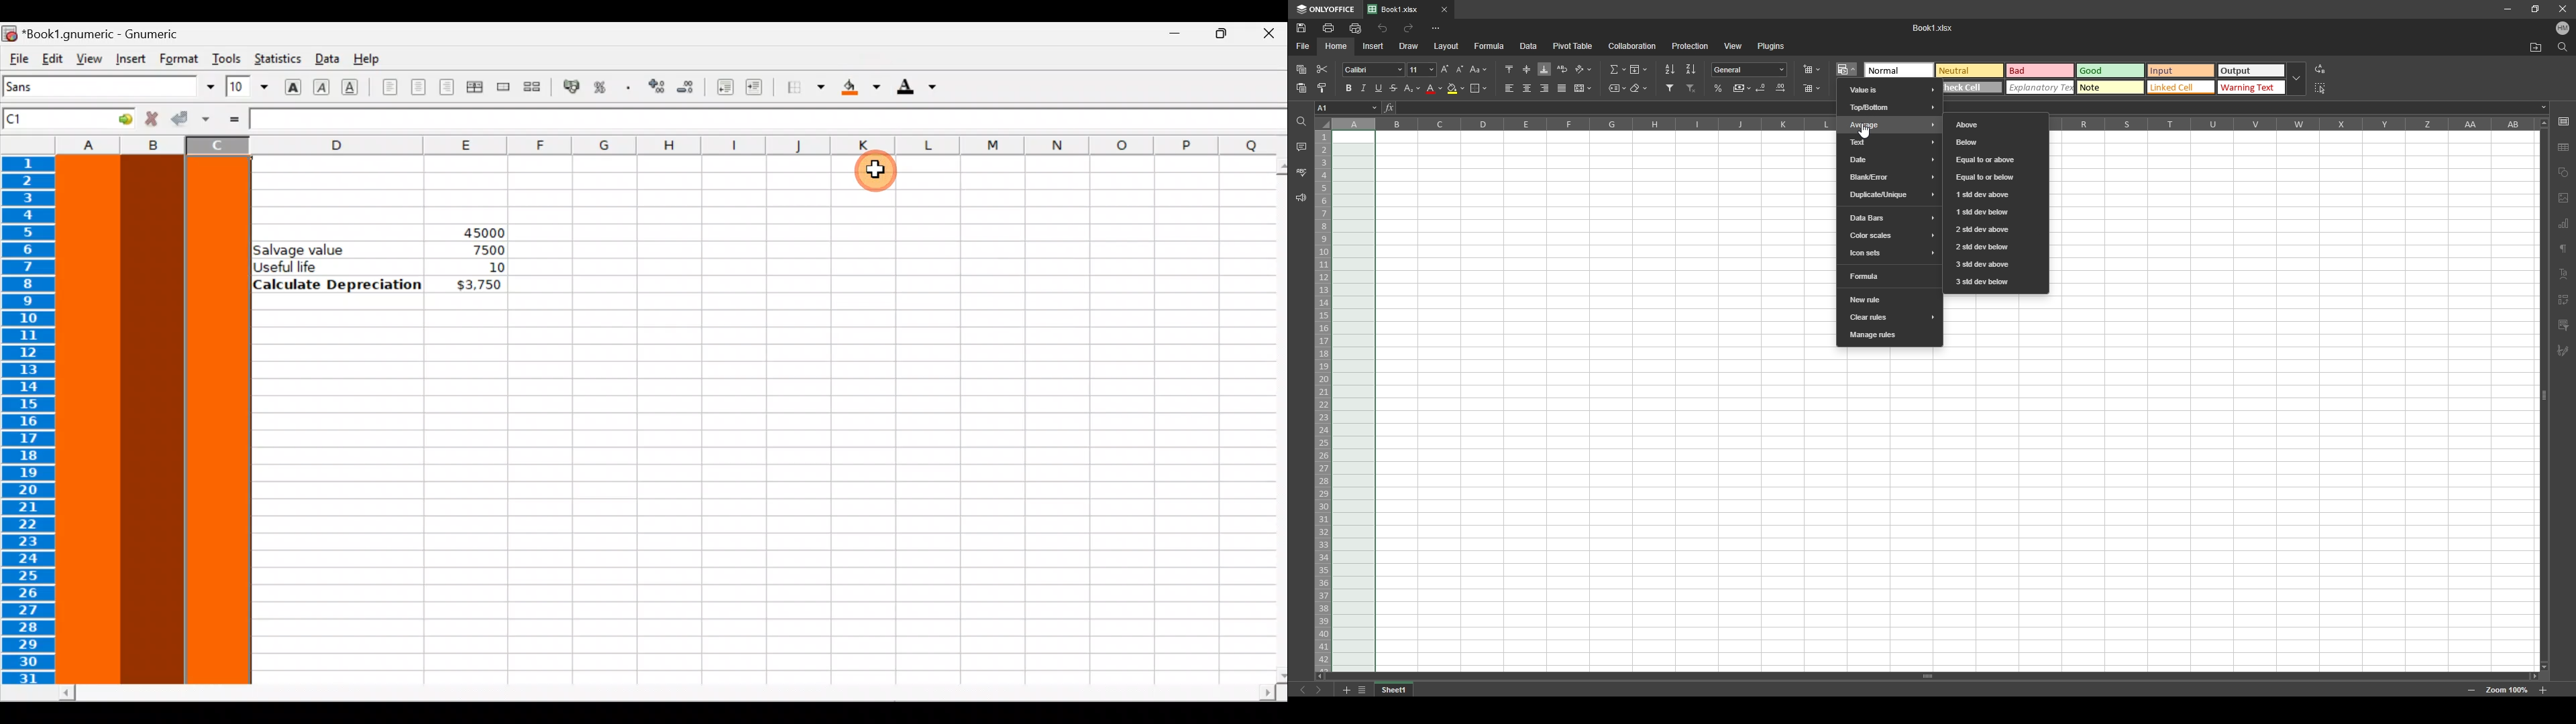 This screenshot has height=728, width=2576. I want to click on cursor, so click(1858, 128).